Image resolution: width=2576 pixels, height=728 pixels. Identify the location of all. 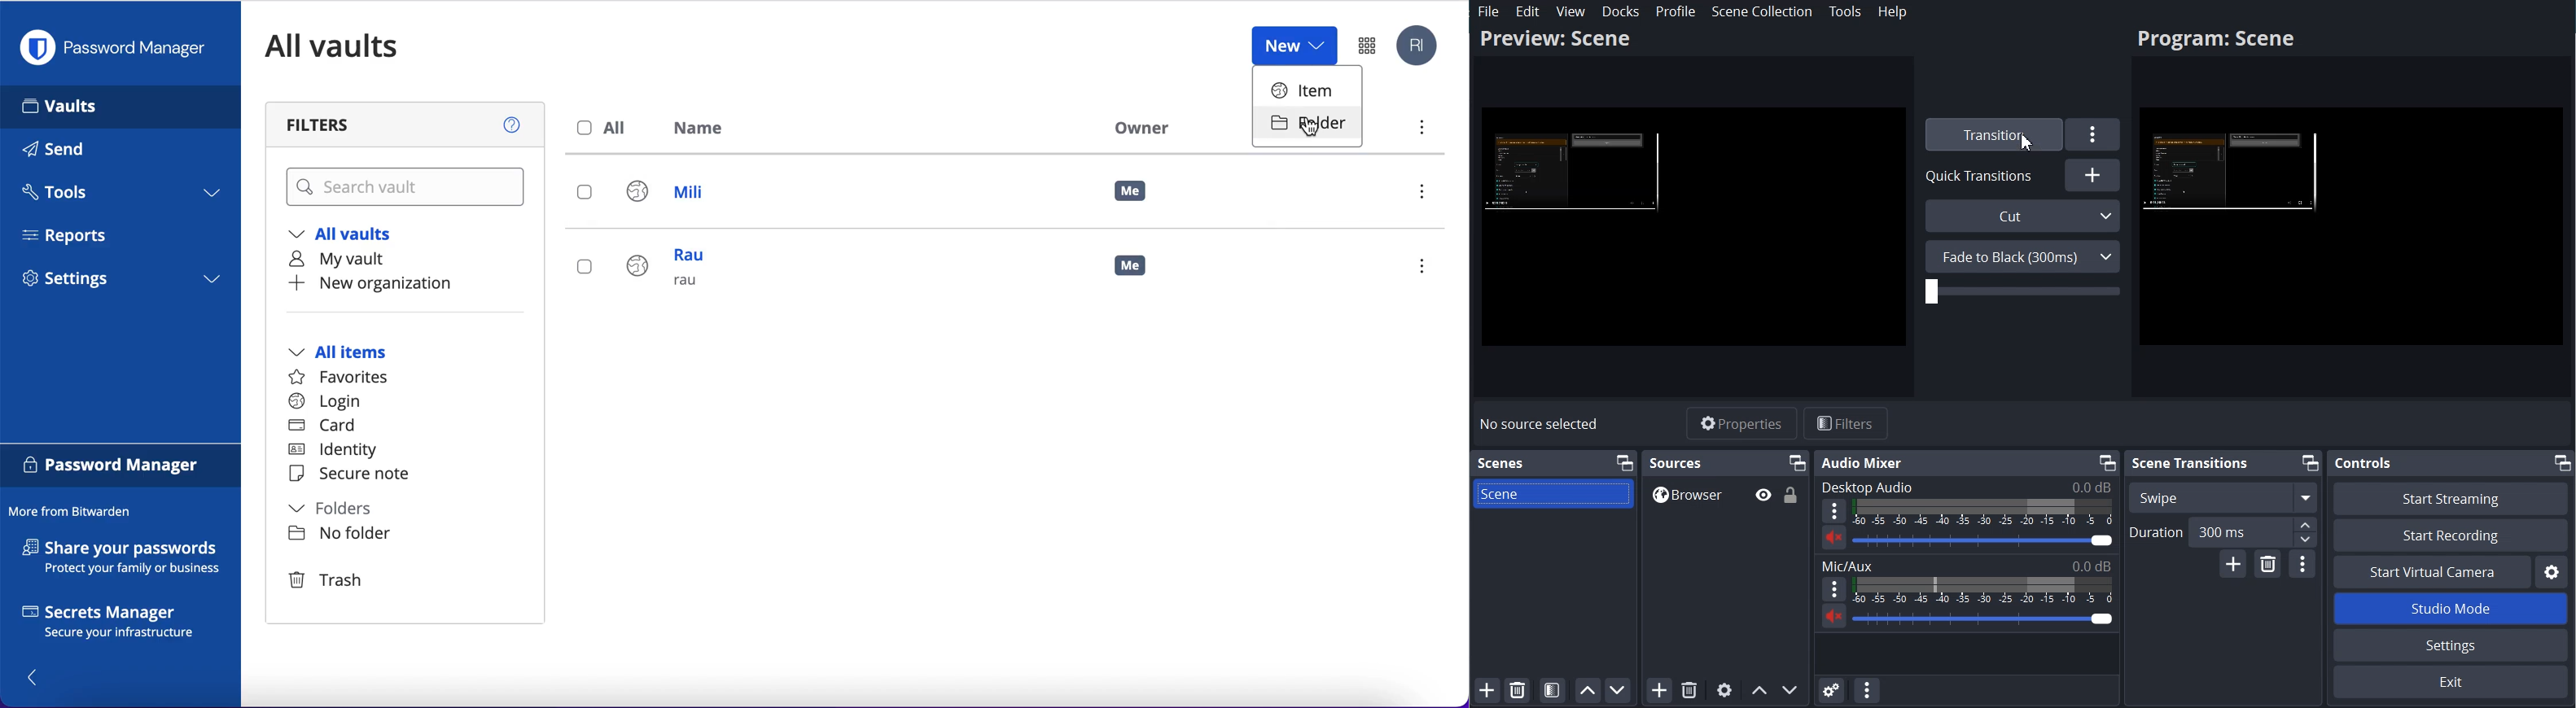
(605, 128).